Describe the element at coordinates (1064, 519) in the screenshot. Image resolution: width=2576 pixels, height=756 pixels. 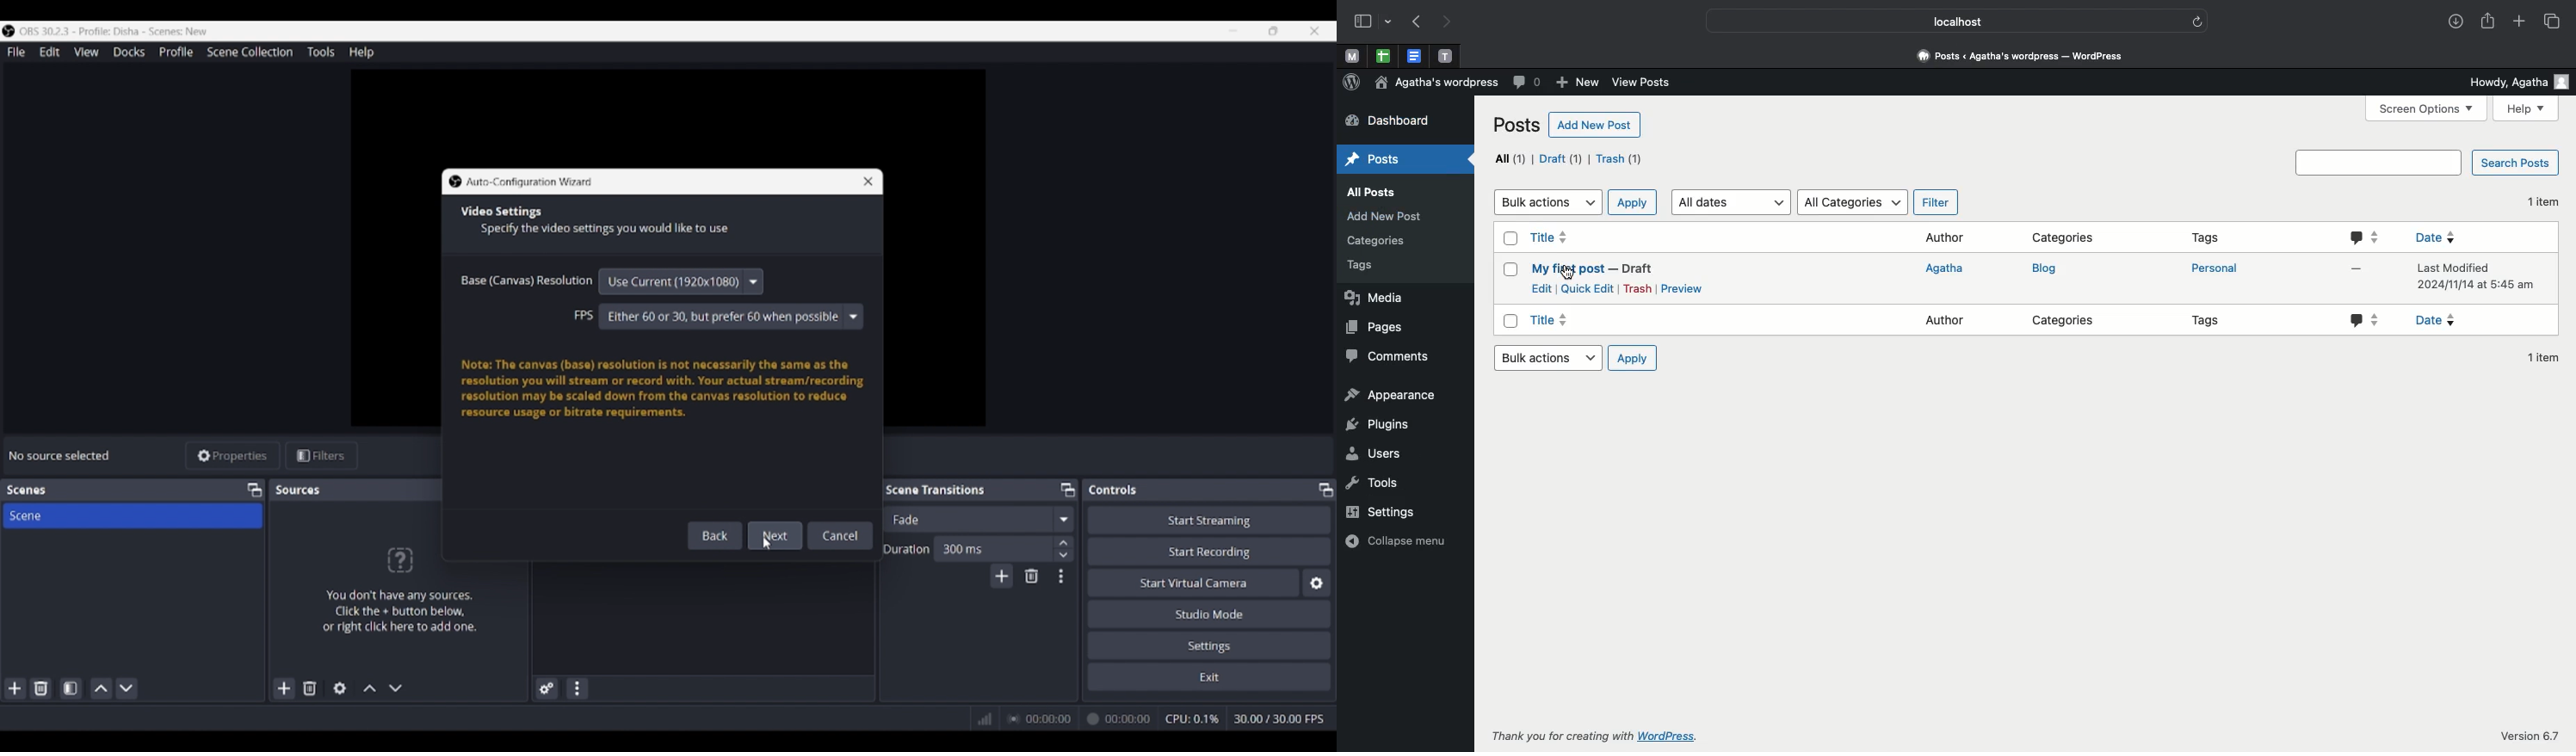
I see `Fade options` at that location.